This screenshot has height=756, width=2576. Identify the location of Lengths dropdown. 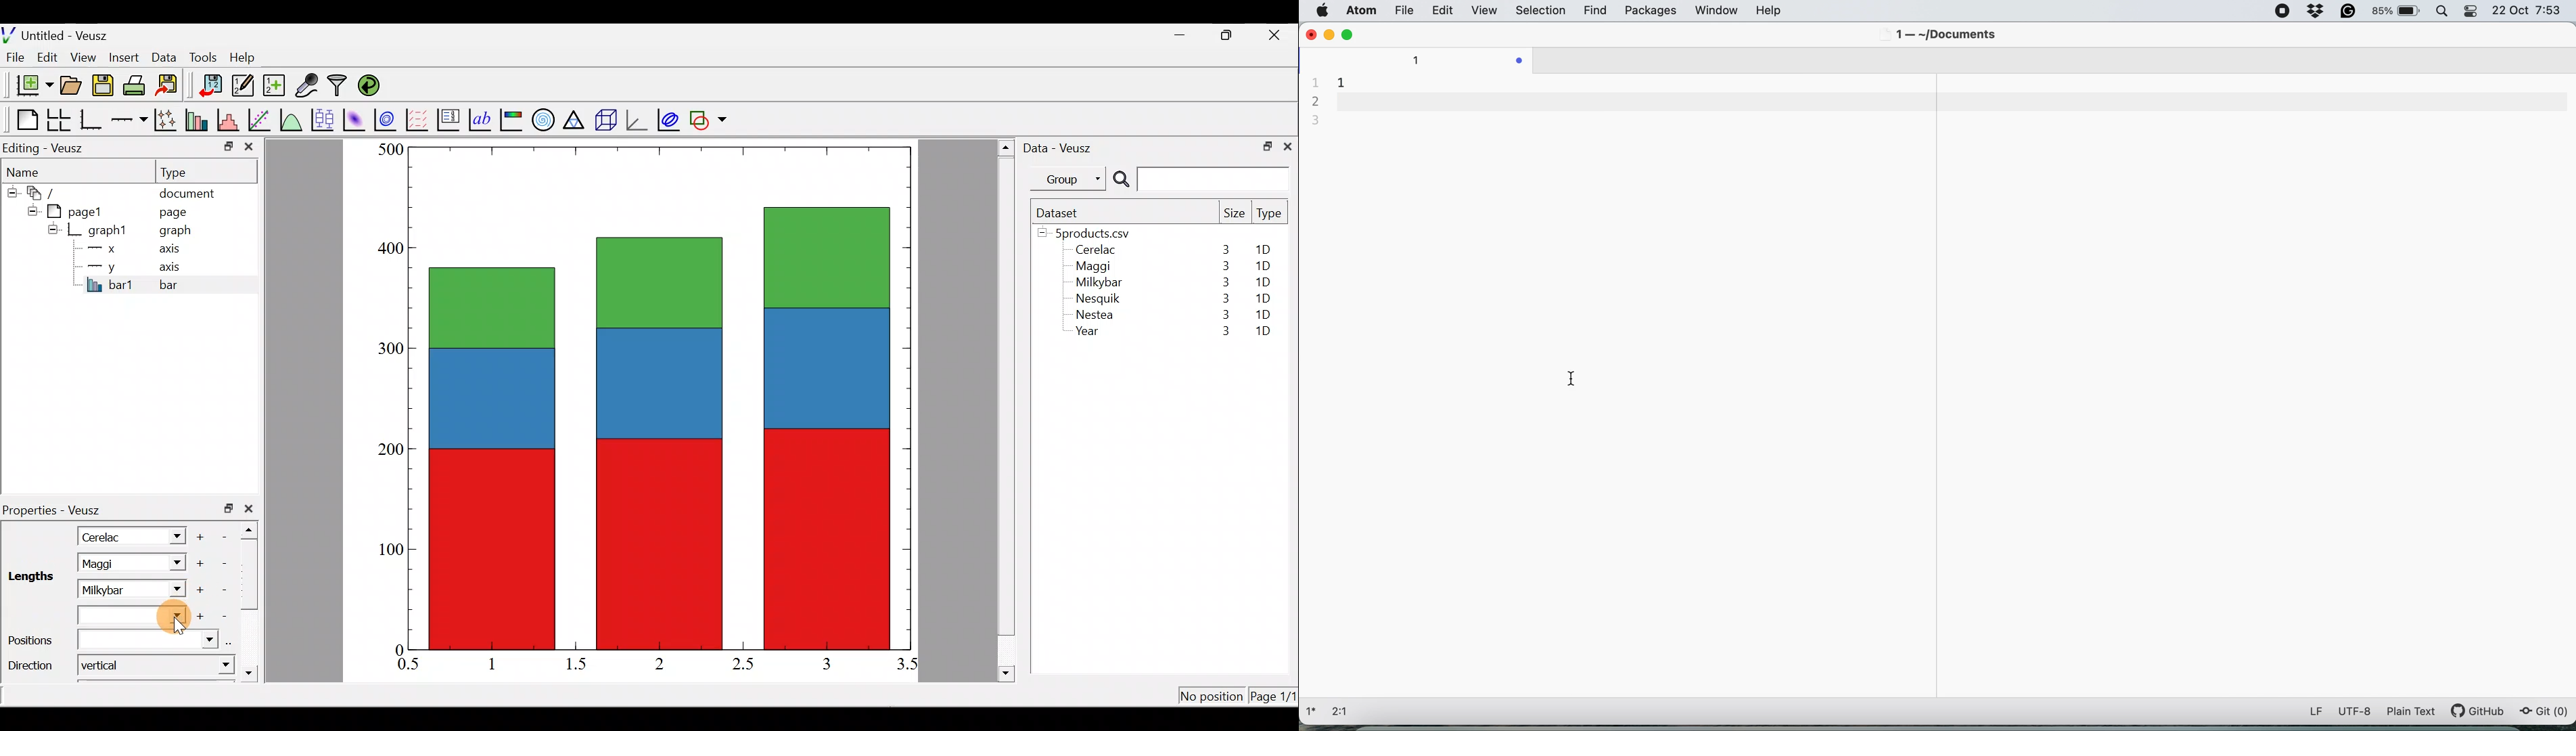
(129, 615).